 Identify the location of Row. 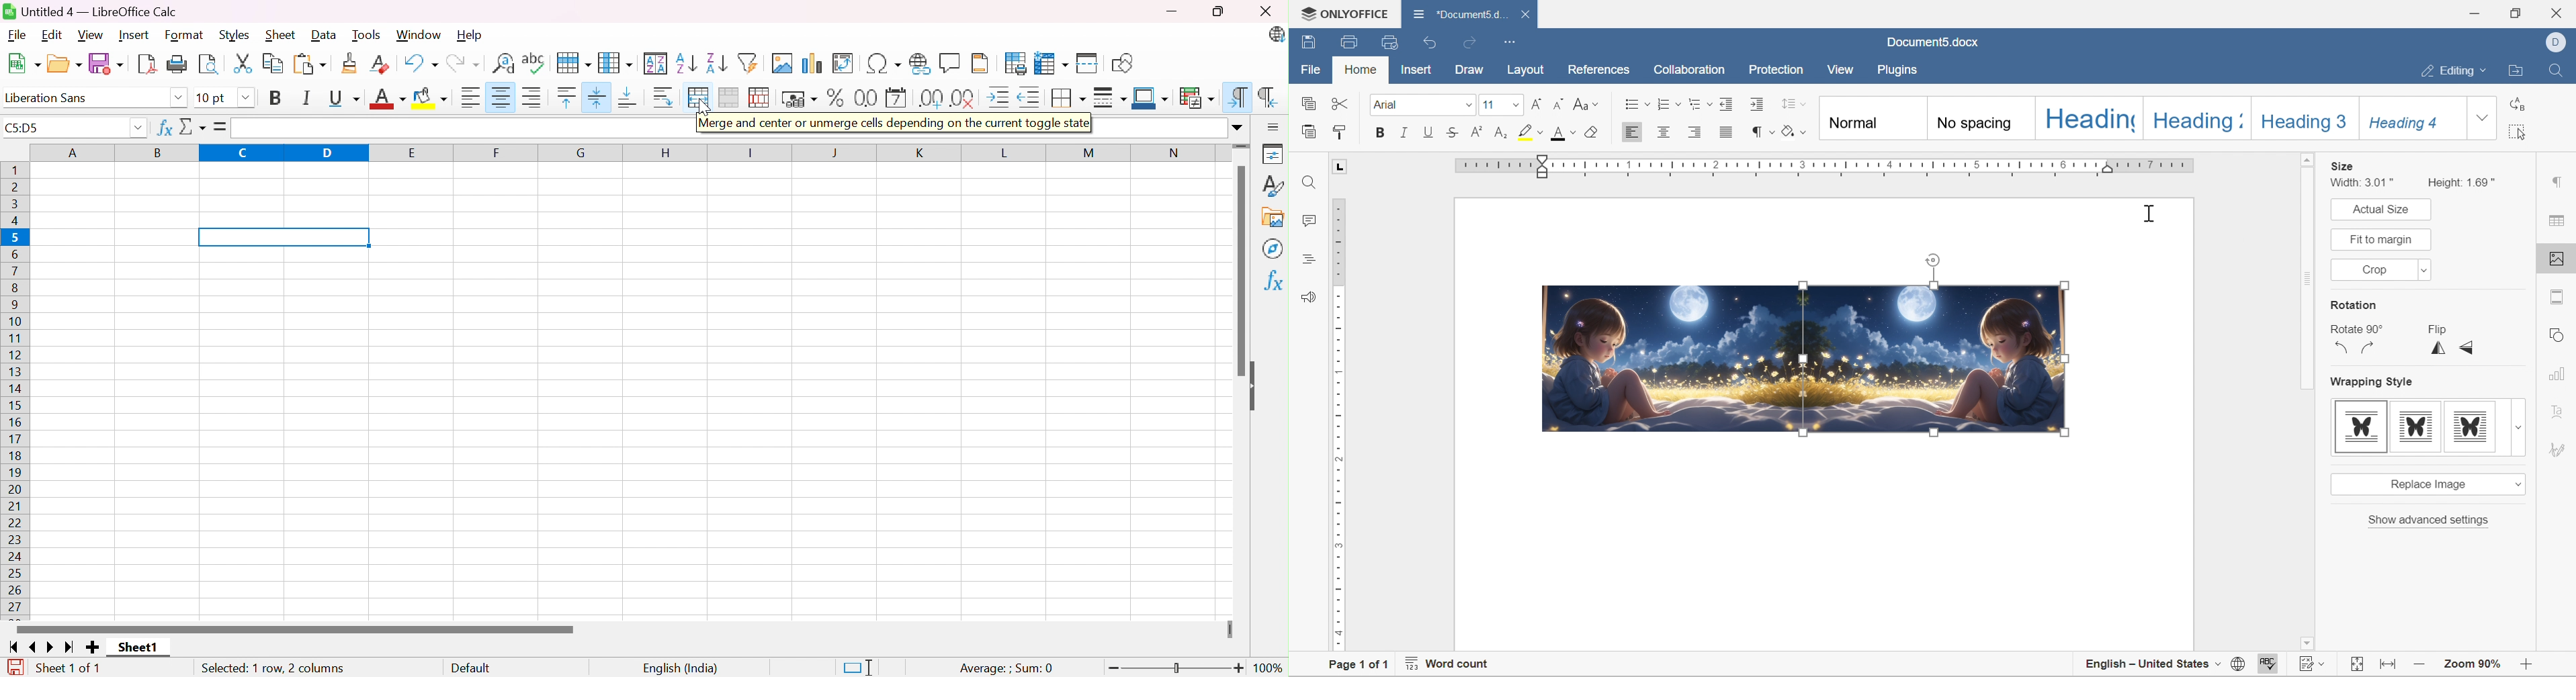
(572, 63).